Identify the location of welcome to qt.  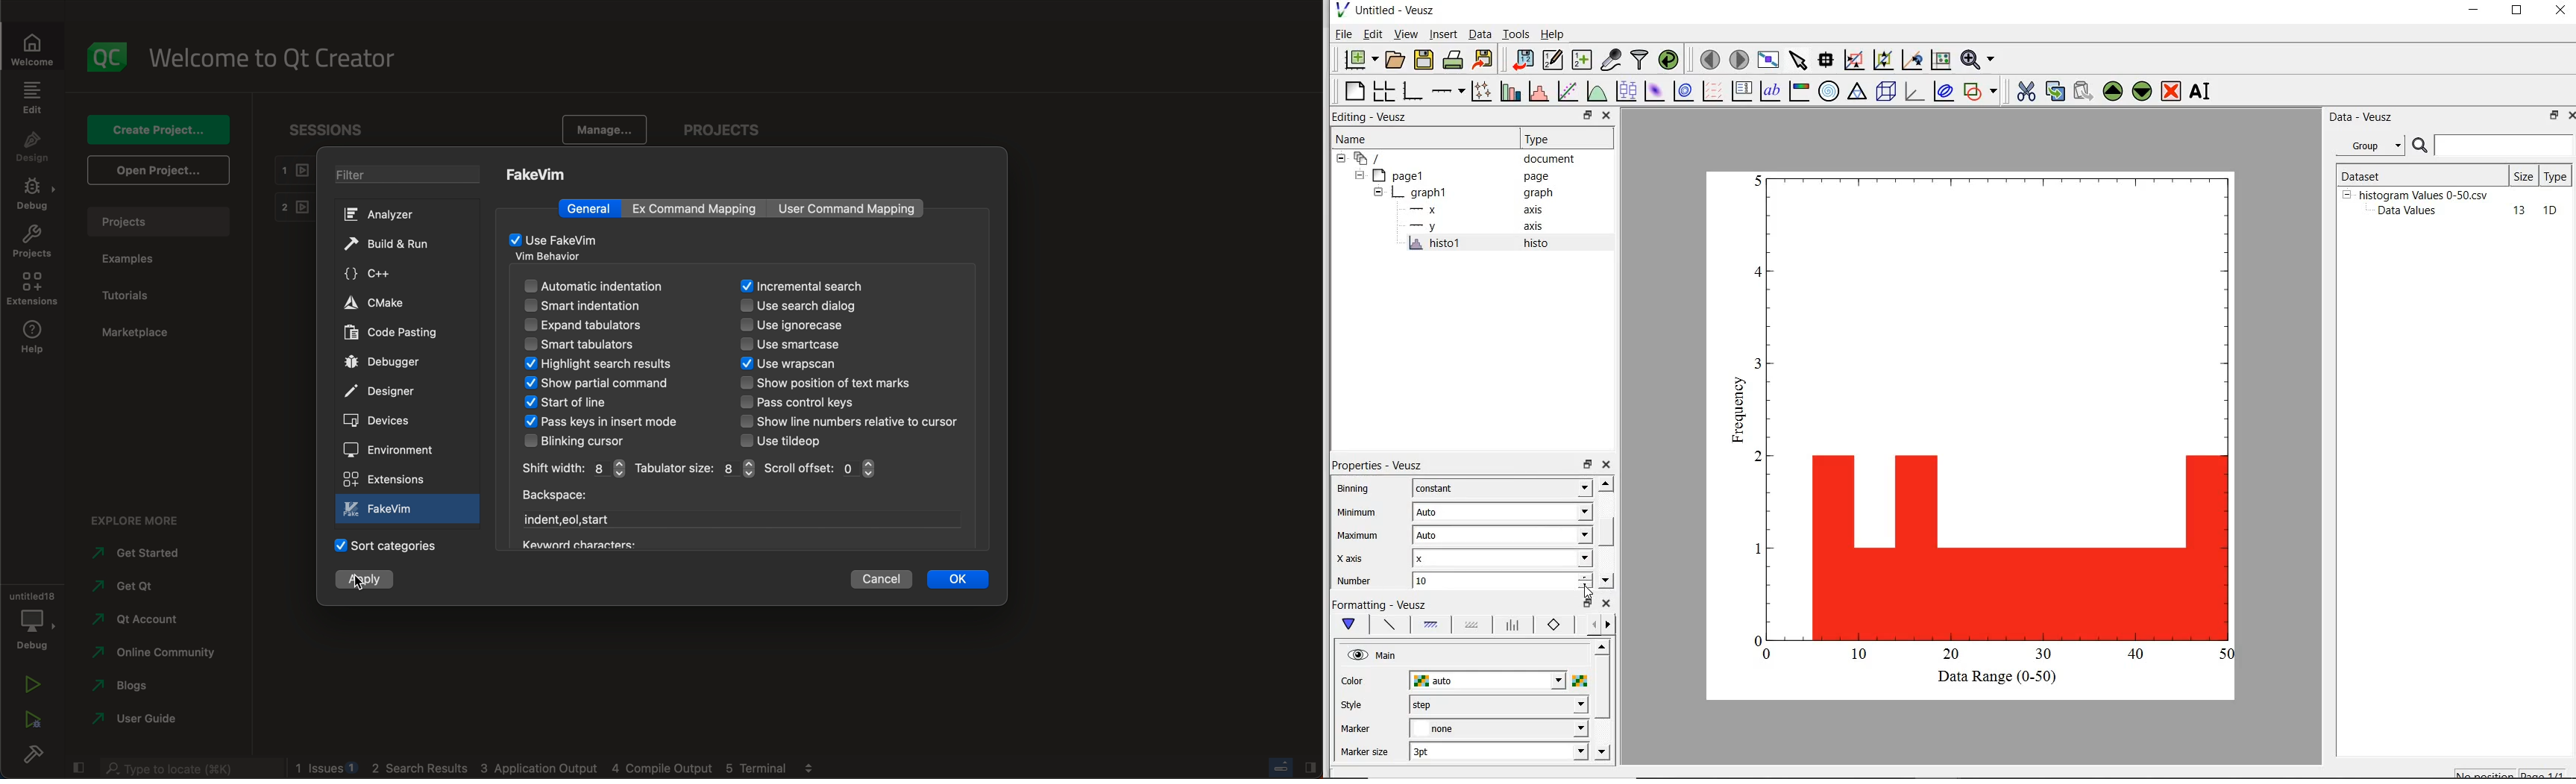
(278, 59).